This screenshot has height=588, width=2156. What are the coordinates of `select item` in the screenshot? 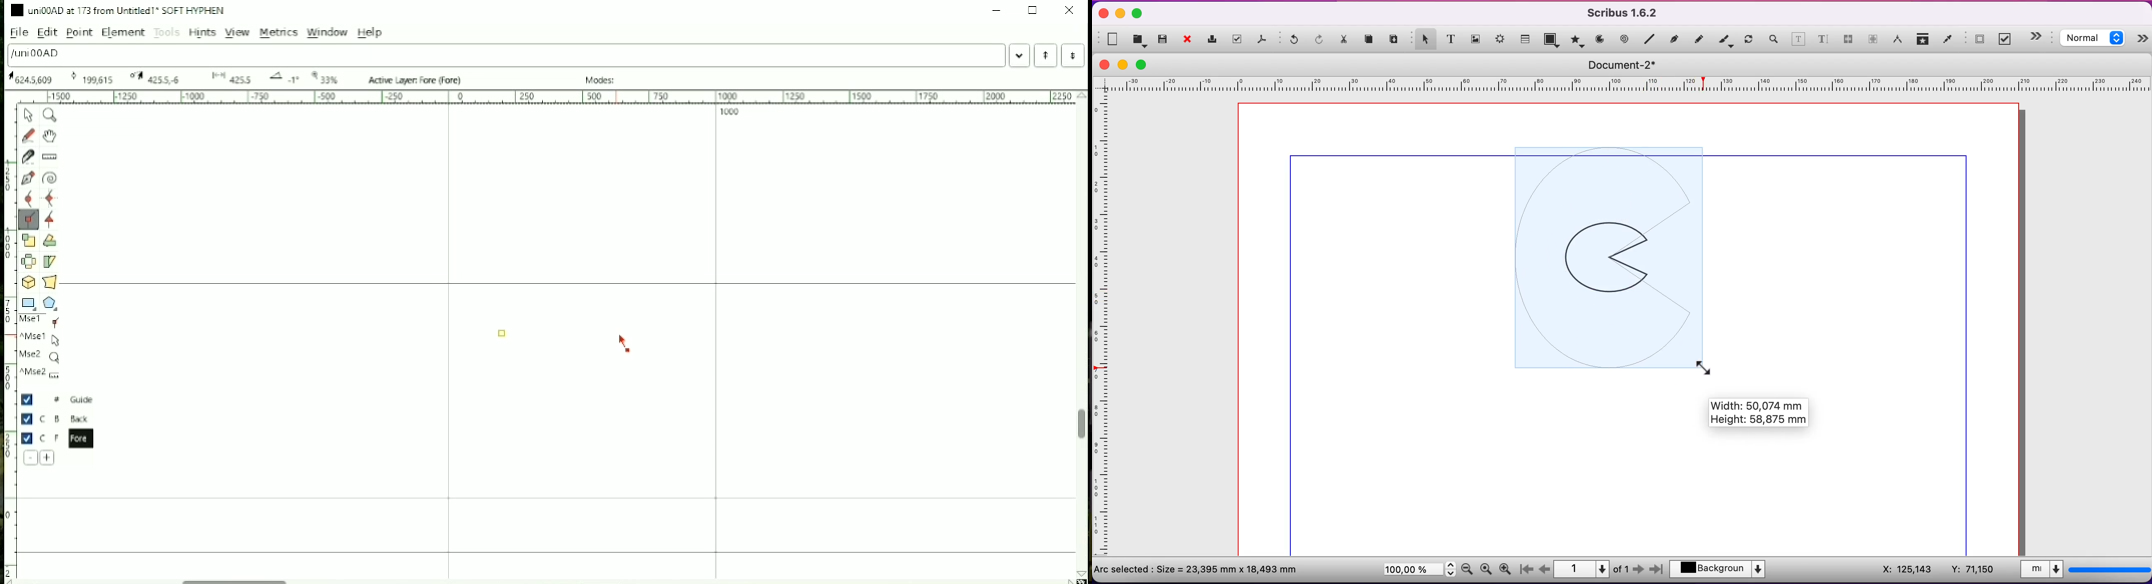 It's located at (1423, 38).